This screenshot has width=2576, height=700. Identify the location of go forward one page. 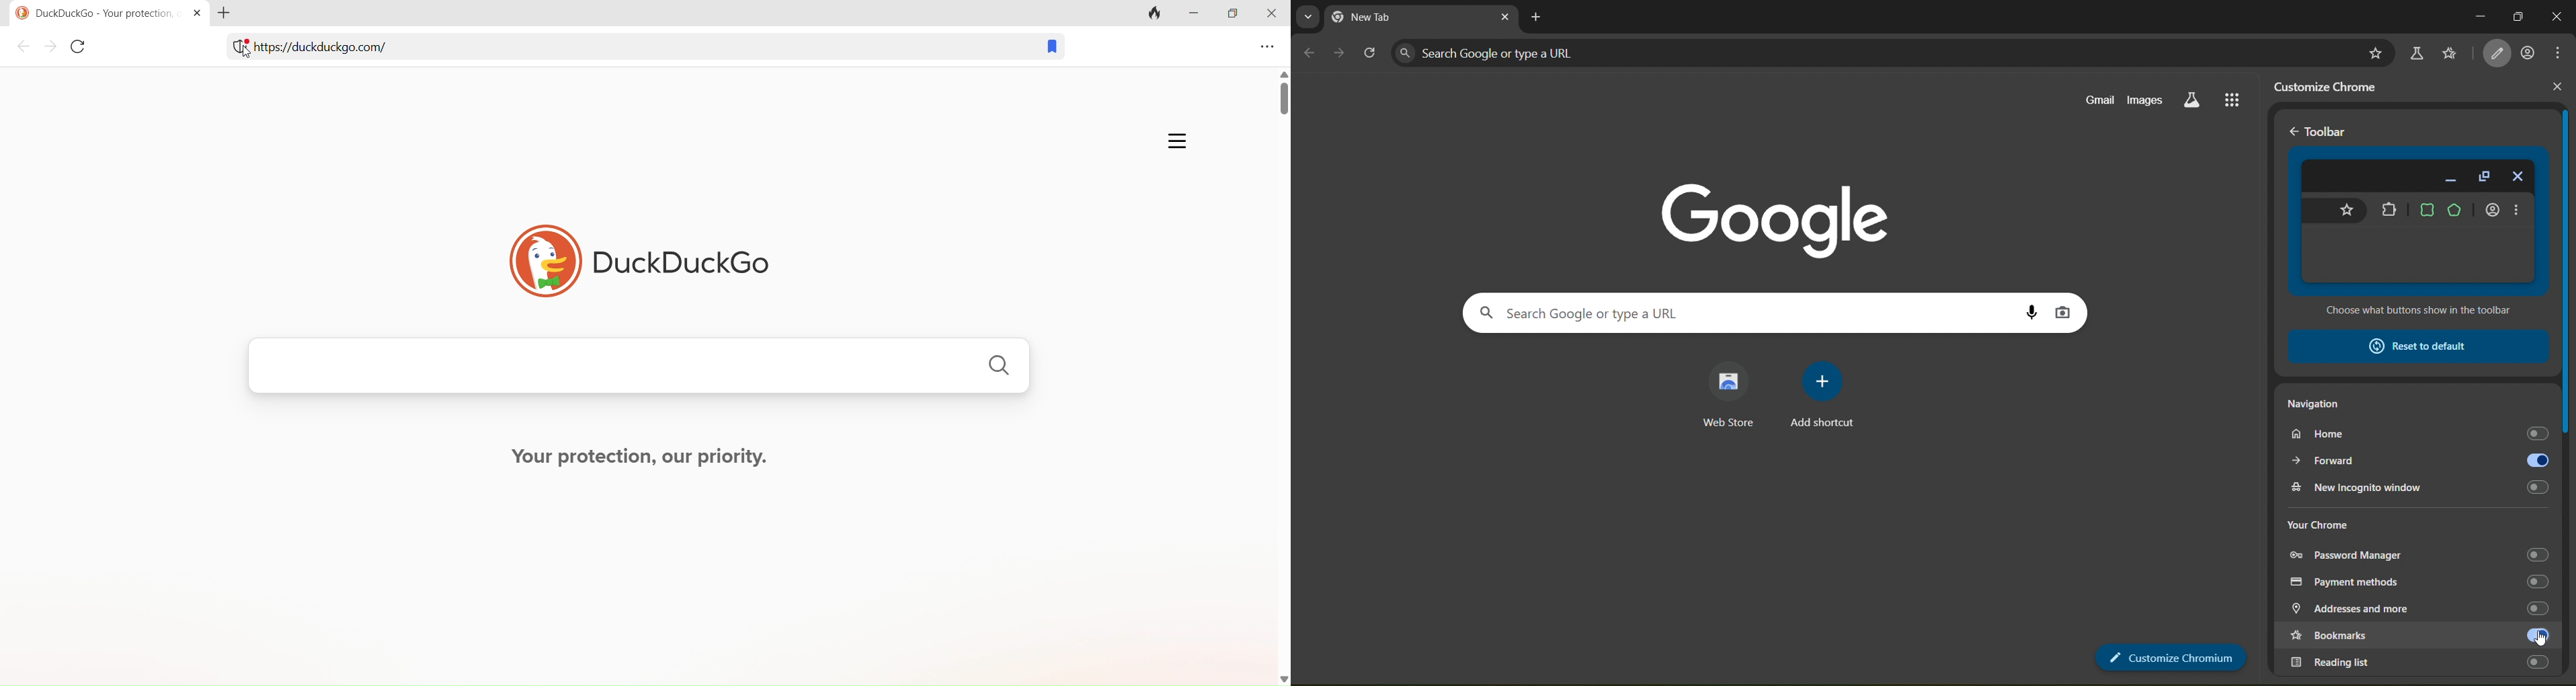
(1342, 54).